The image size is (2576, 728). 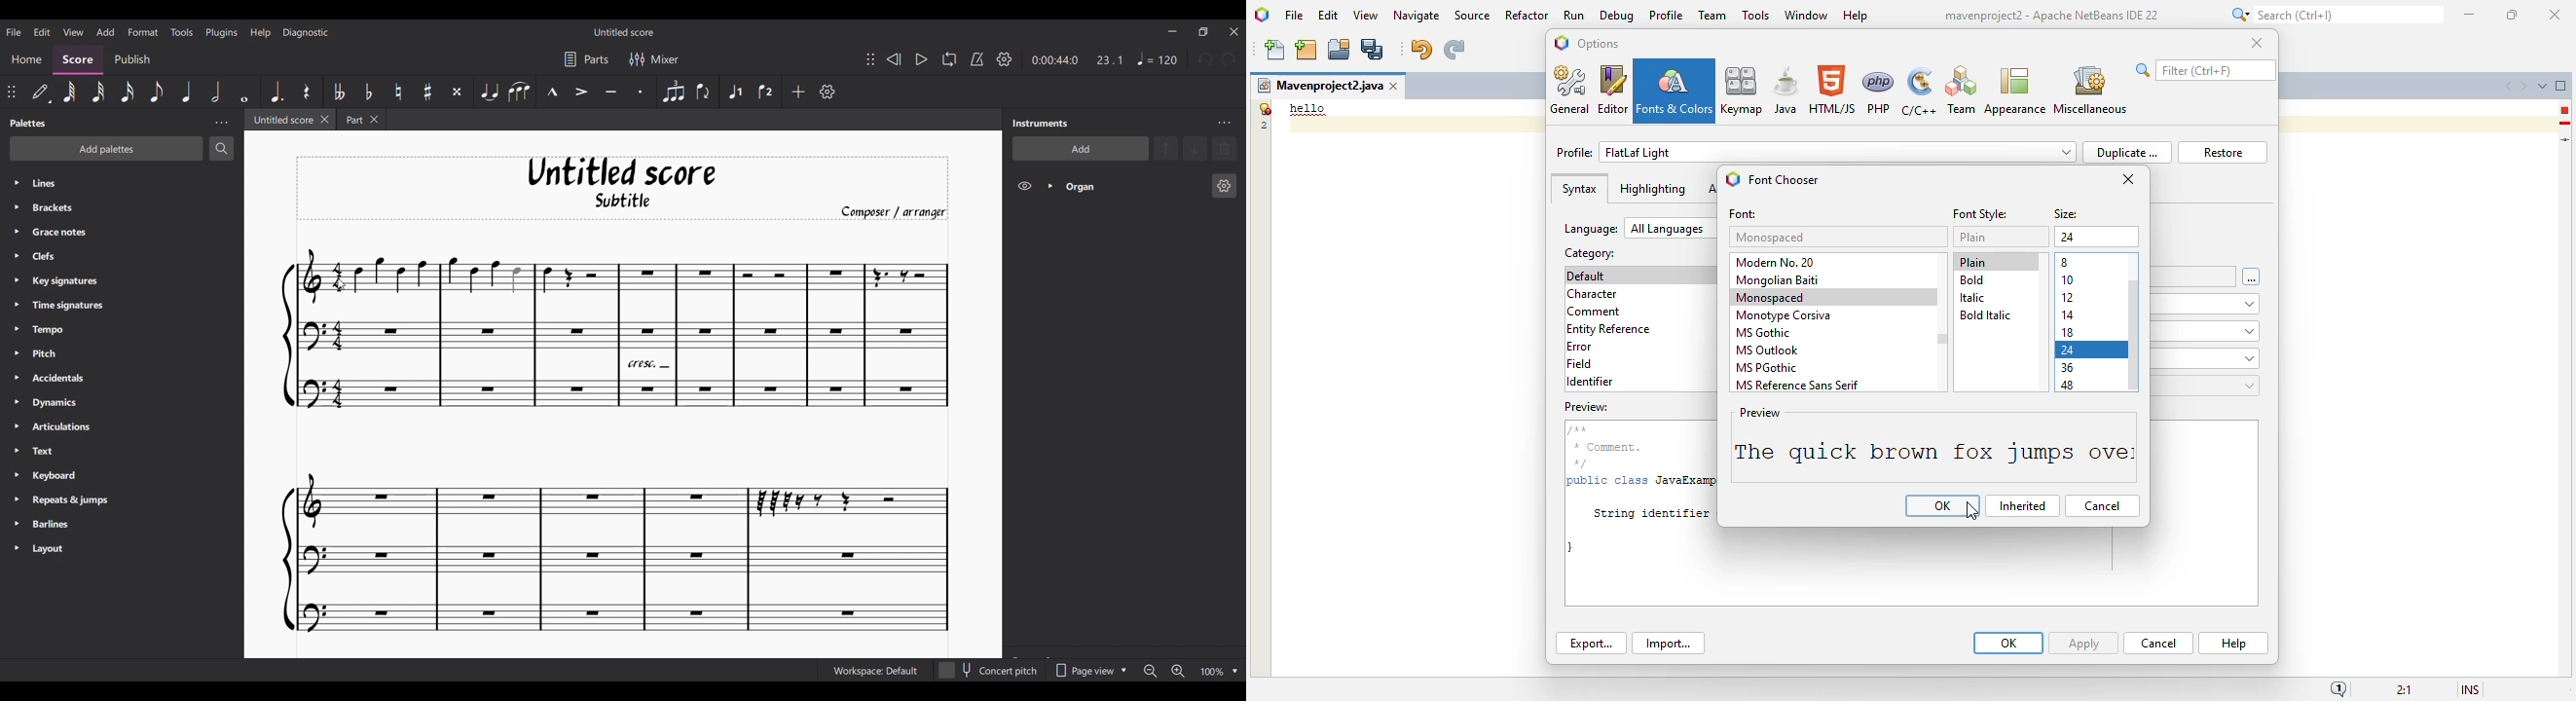 What do you see at coordinates (69, 92) in the screenshot?
I see `64th note` at bounding box center [69, 92].